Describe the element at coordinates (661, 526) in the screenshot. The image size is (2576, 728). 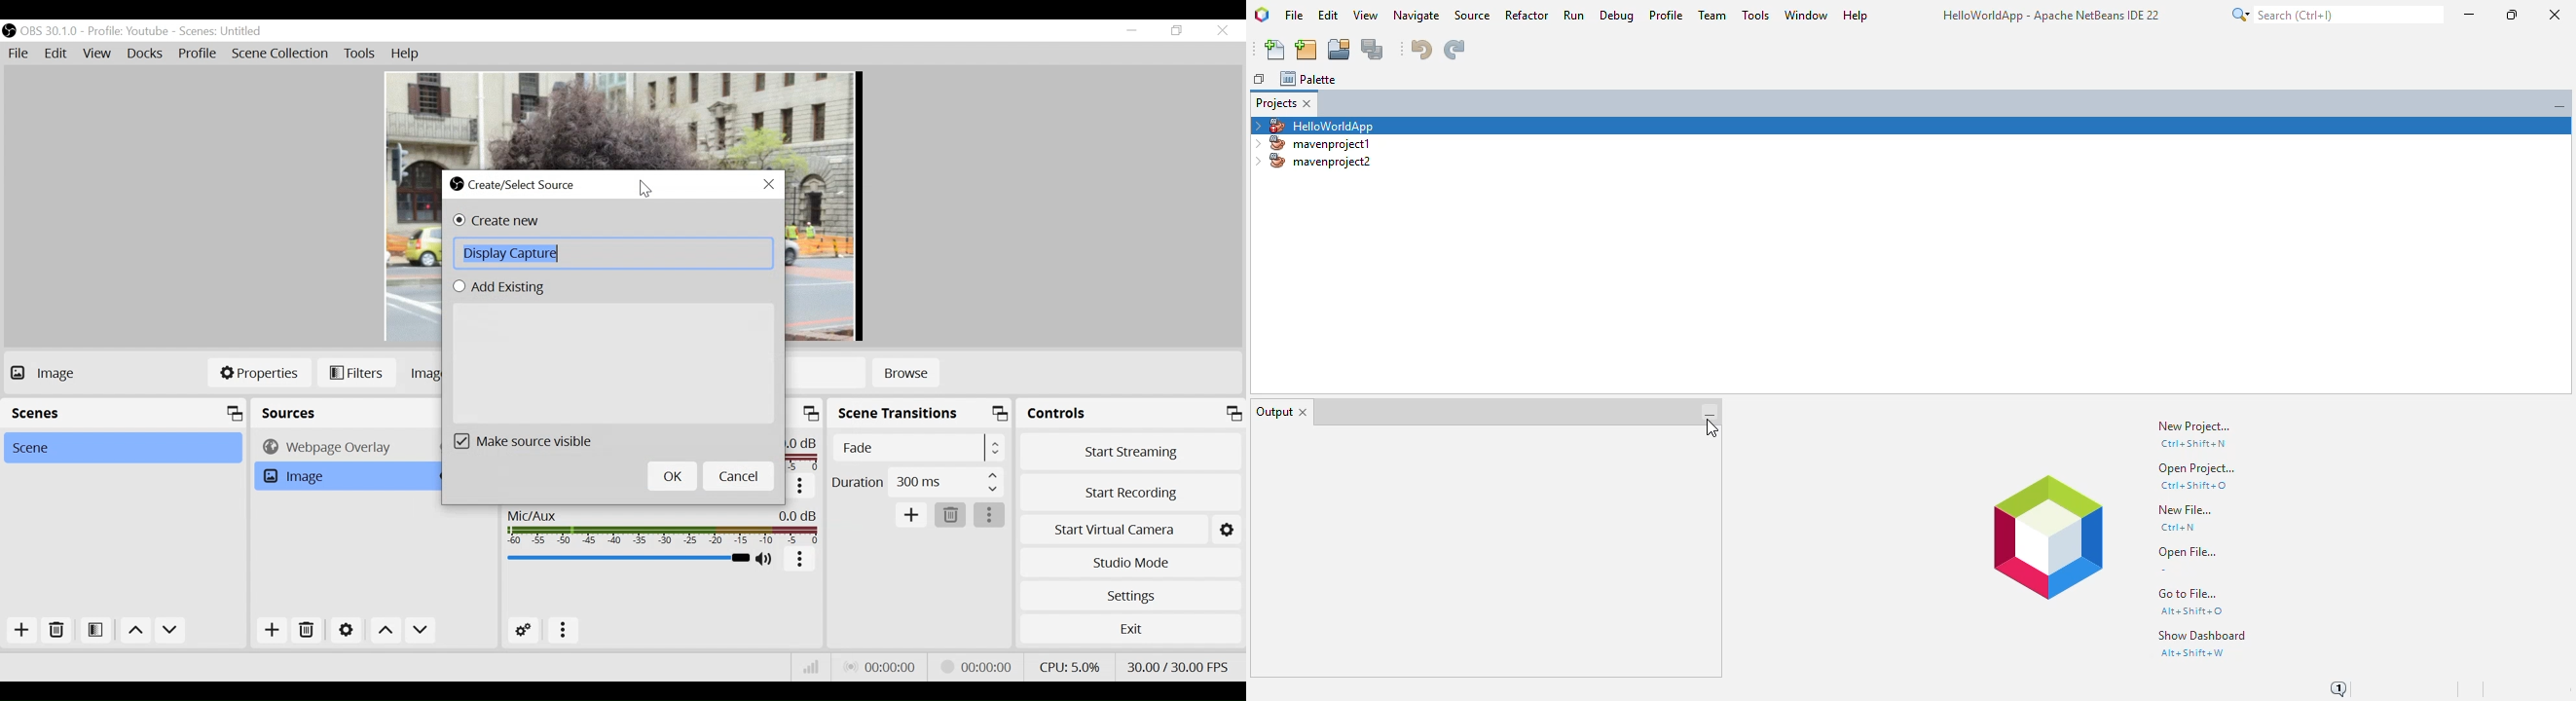
I see `Mic/Audio` at that location.